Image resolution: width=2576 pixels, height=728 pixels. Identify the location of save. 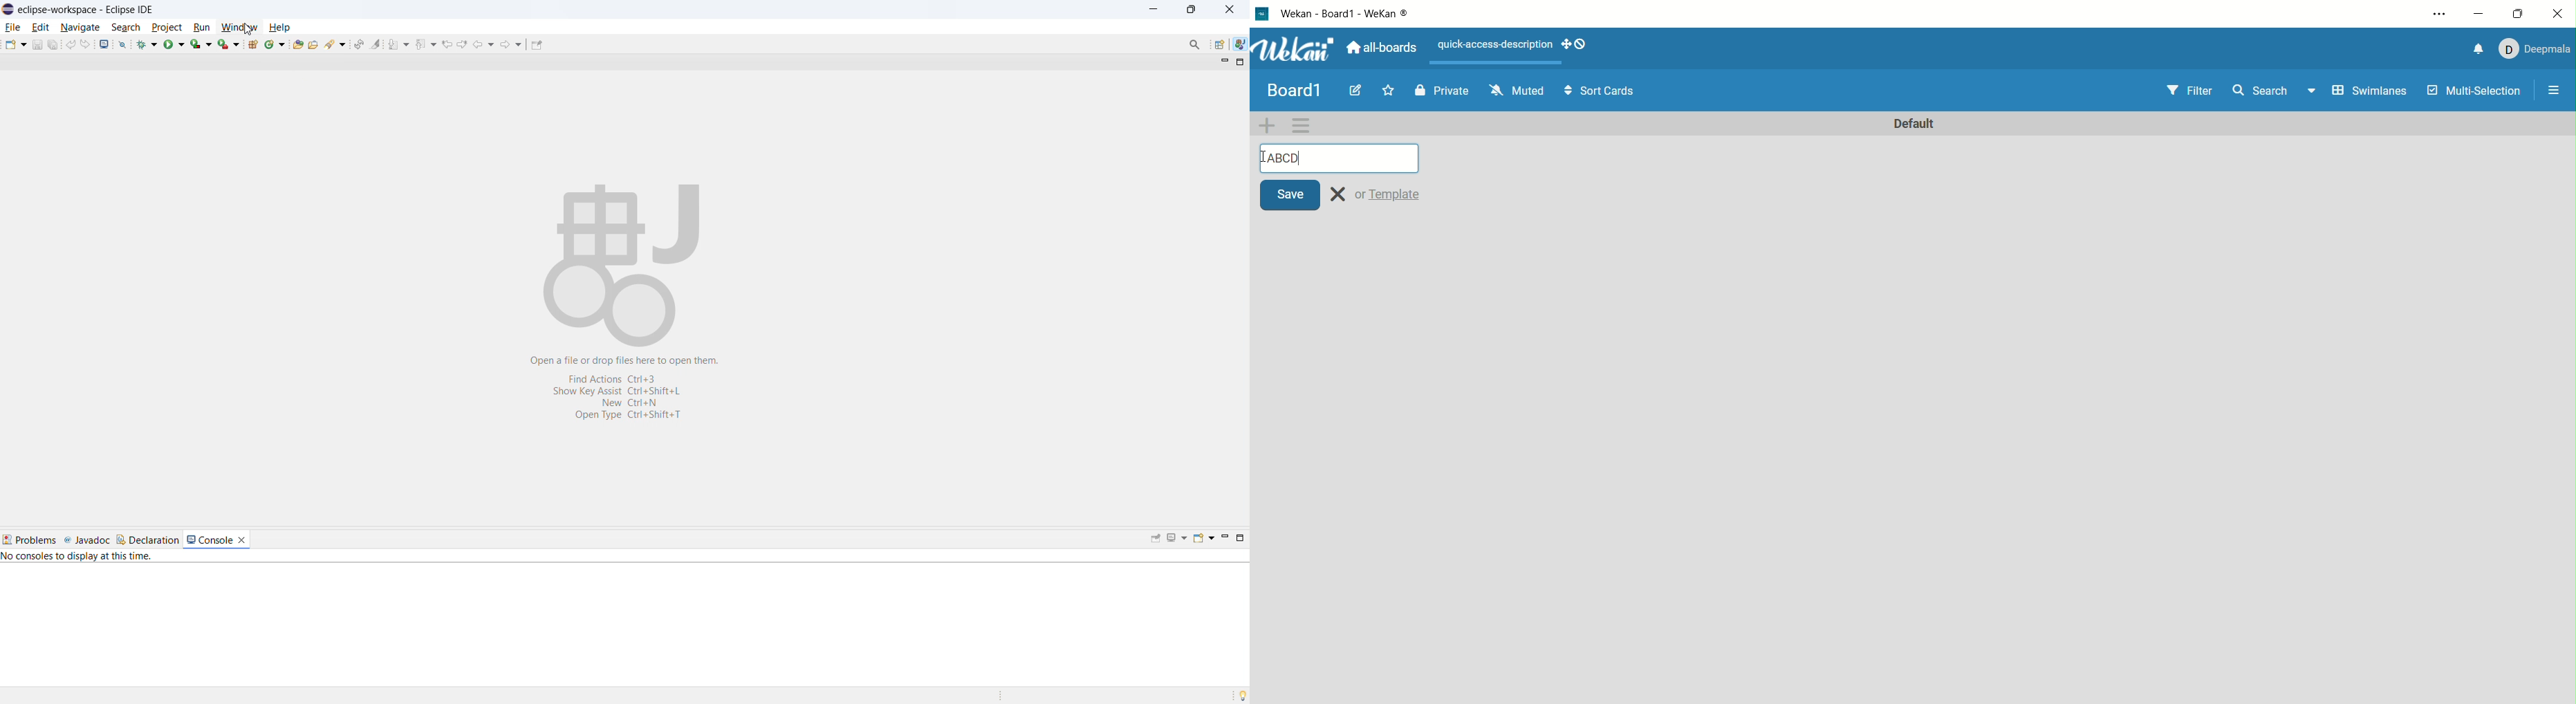
(1292, 194).